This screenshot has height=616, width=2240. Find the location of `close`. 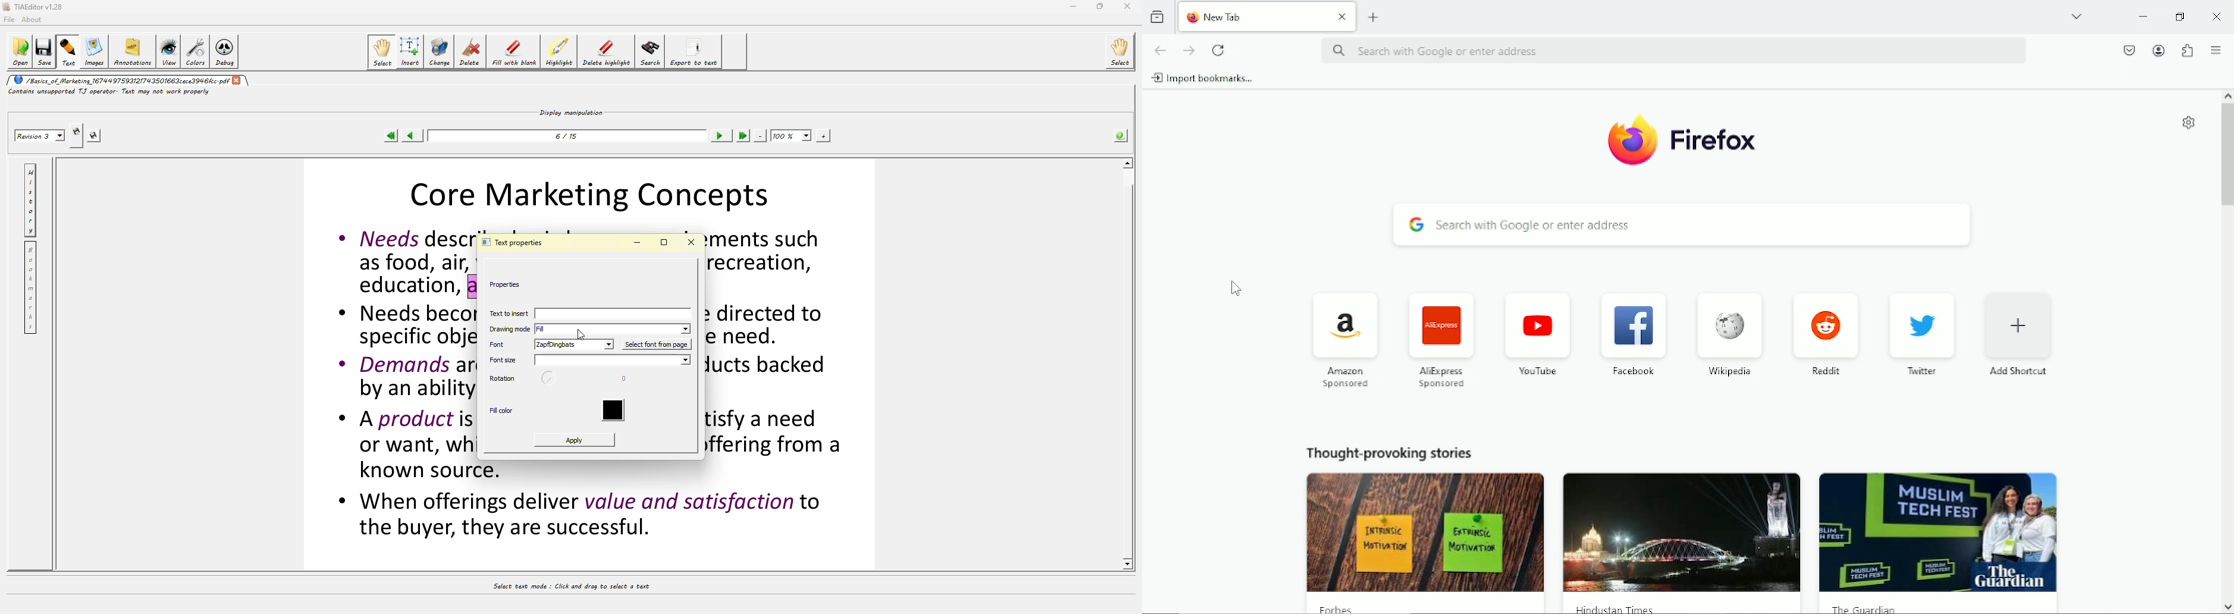

close is located at coordinates (1341, 18).